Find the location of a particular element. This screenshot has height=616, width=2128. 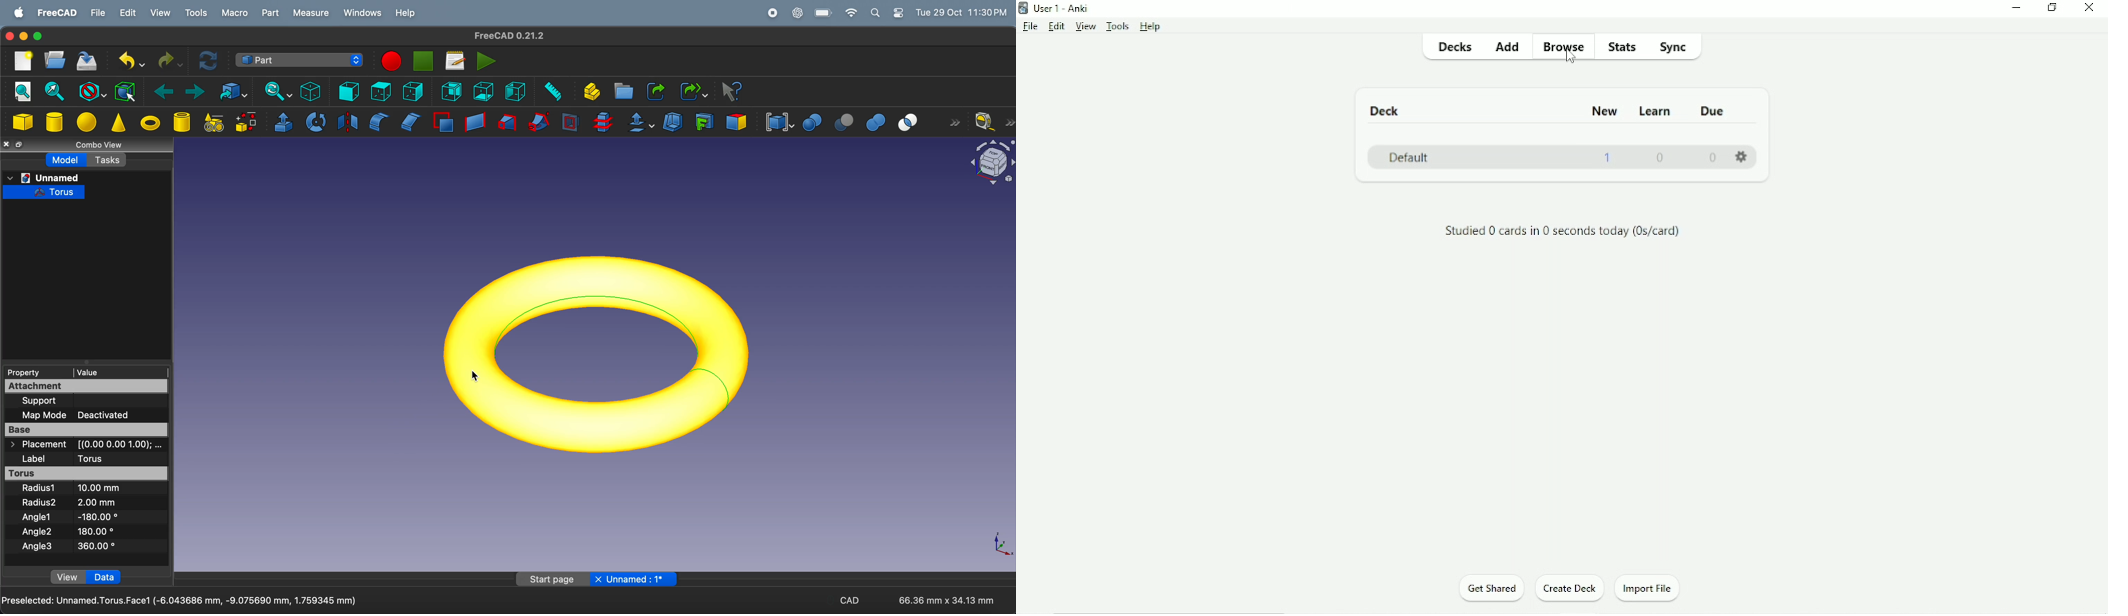

record is located at coordinates (773, 12).